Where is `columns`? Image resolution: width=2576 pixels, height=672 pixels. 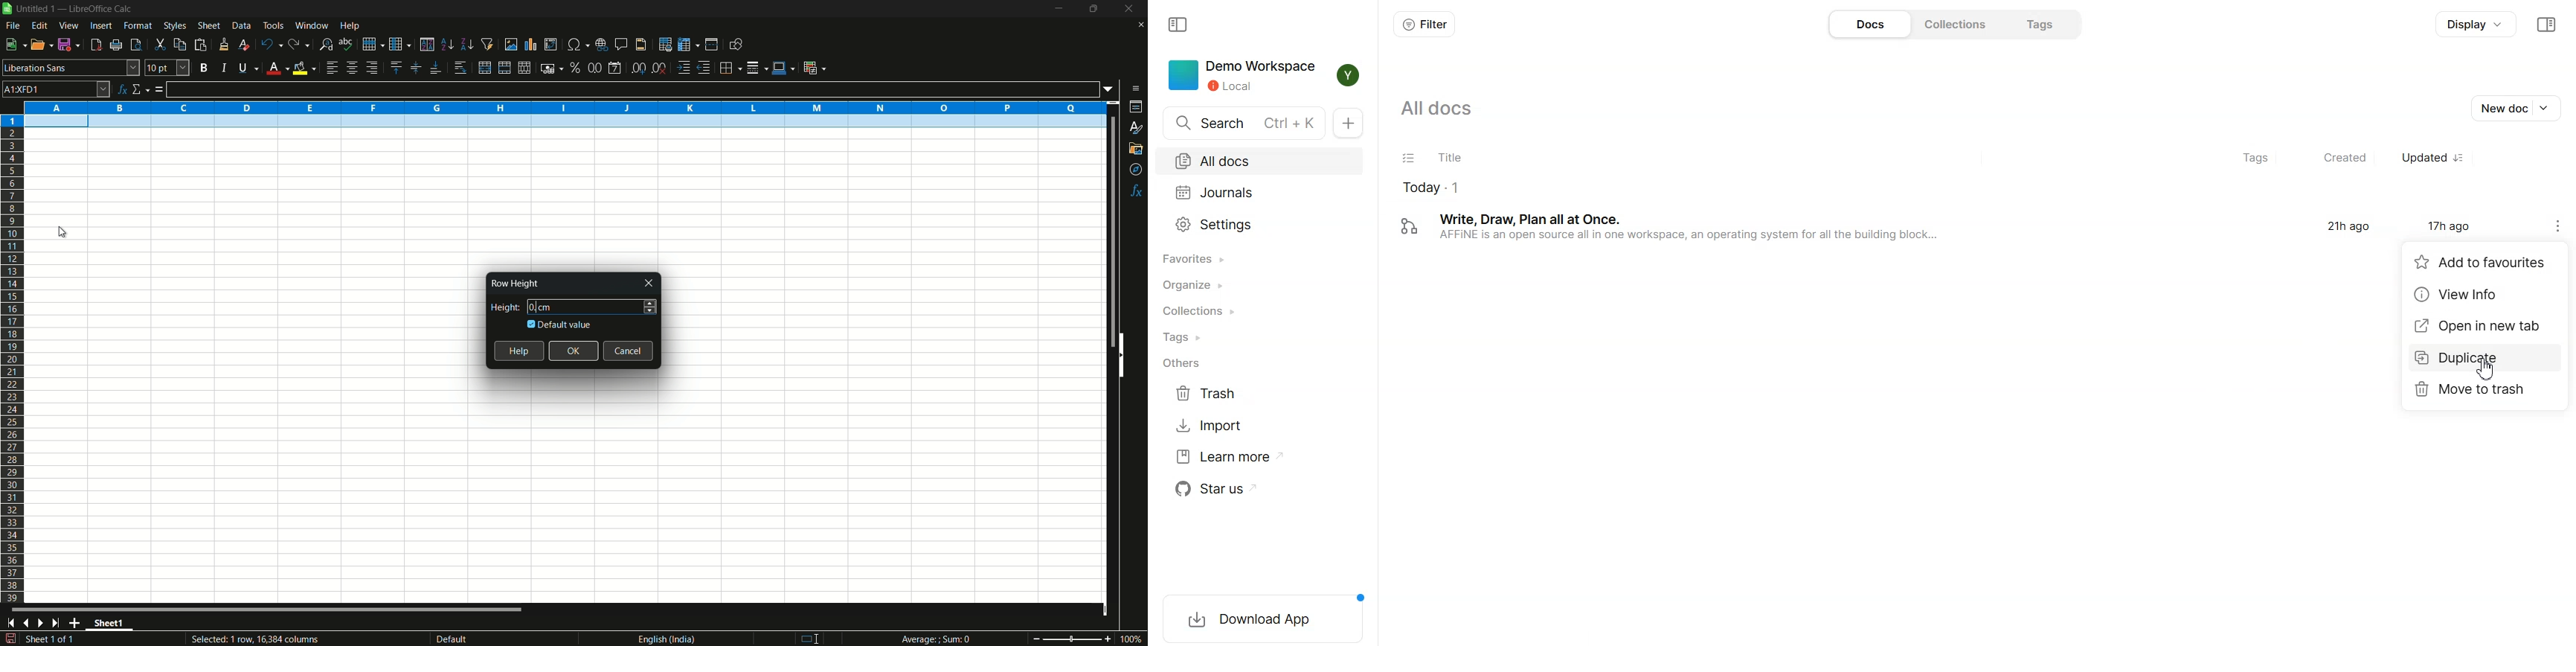
columns is located at coordinates (564, 106).